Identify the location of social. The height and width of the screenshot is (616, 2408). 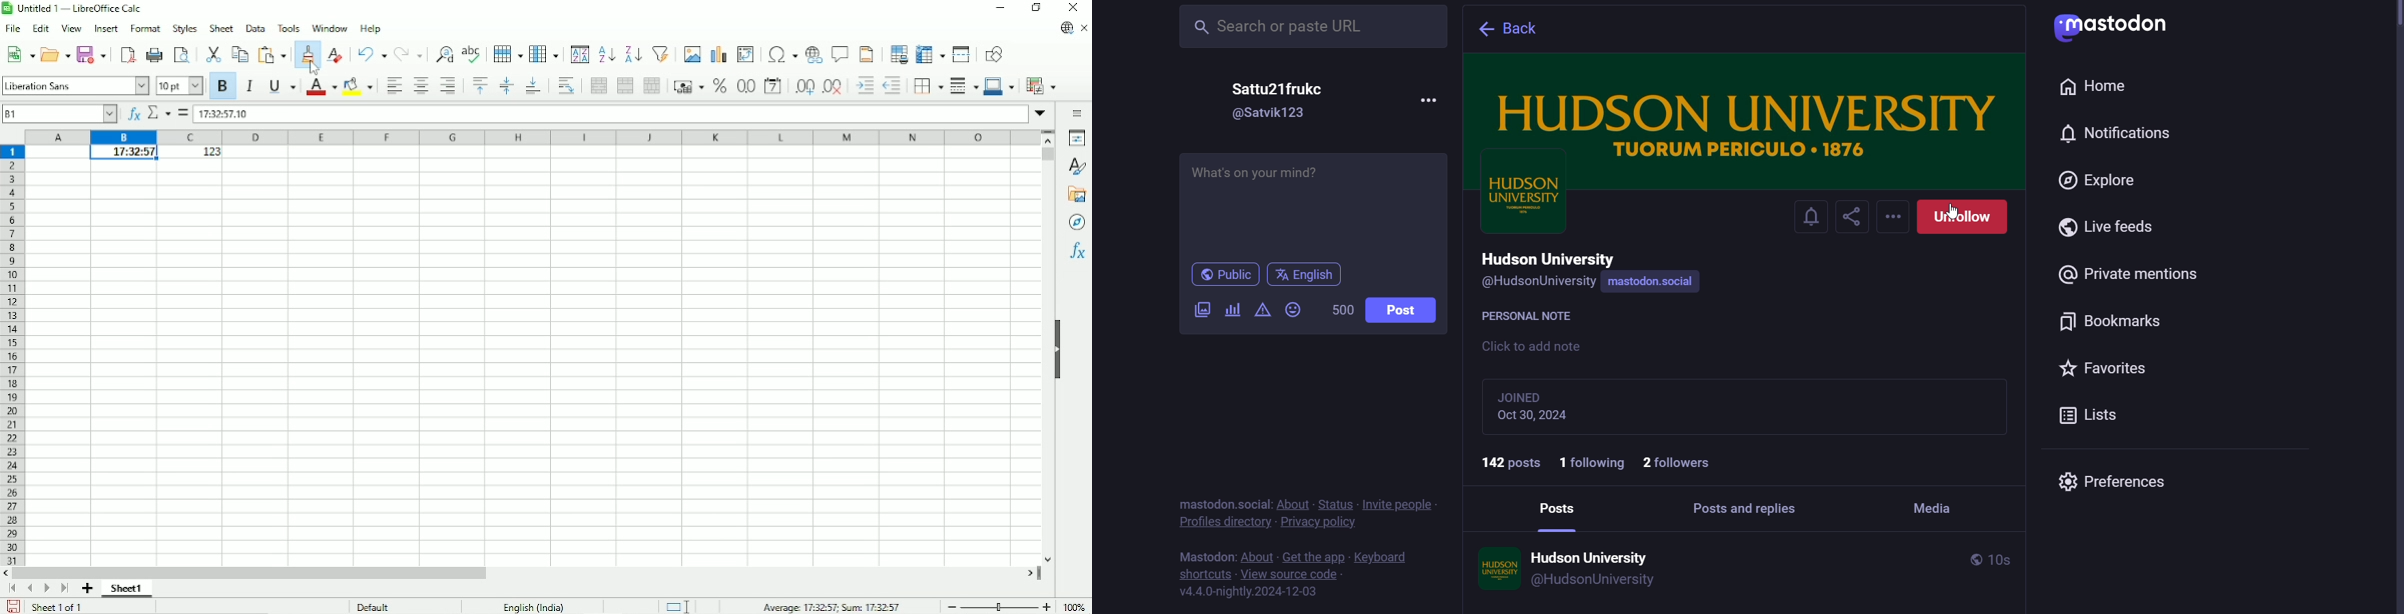
(1254, 504).